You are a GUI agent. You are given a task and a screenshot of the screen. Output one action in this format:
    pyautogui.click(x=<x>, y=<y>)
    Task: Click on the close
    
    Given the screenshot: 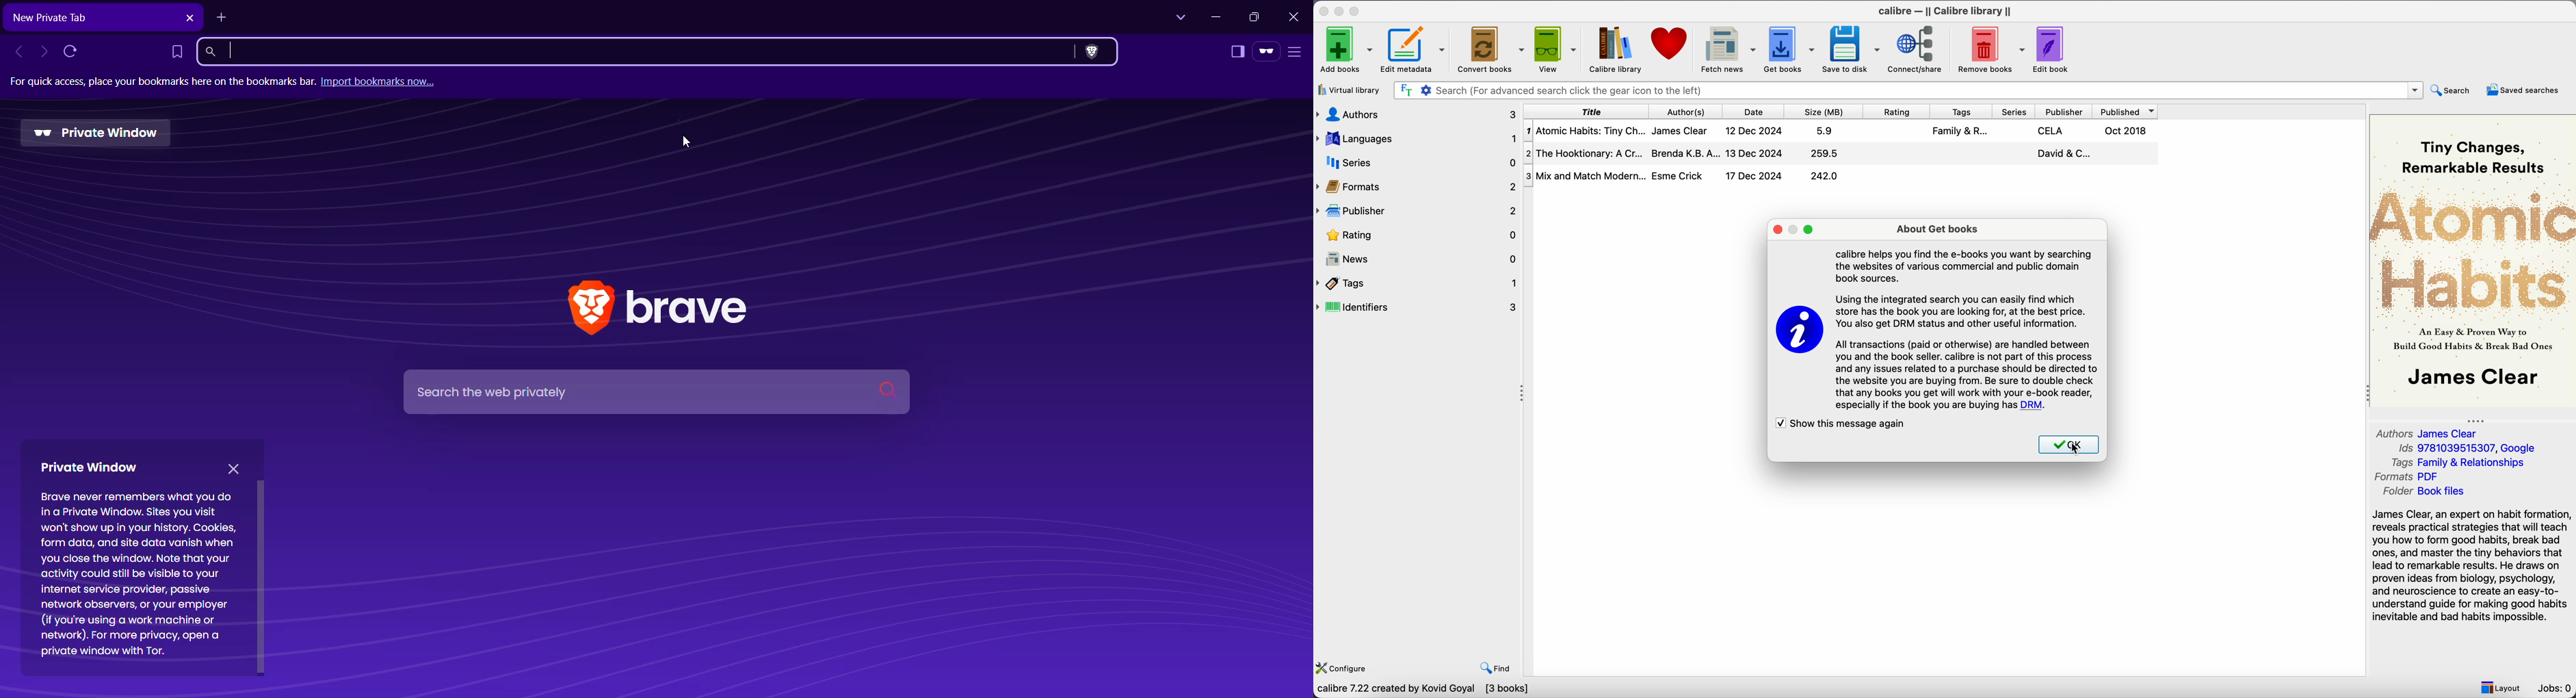 What is the action you would take?
    pyautogui.click(x=1776, y=230)
    